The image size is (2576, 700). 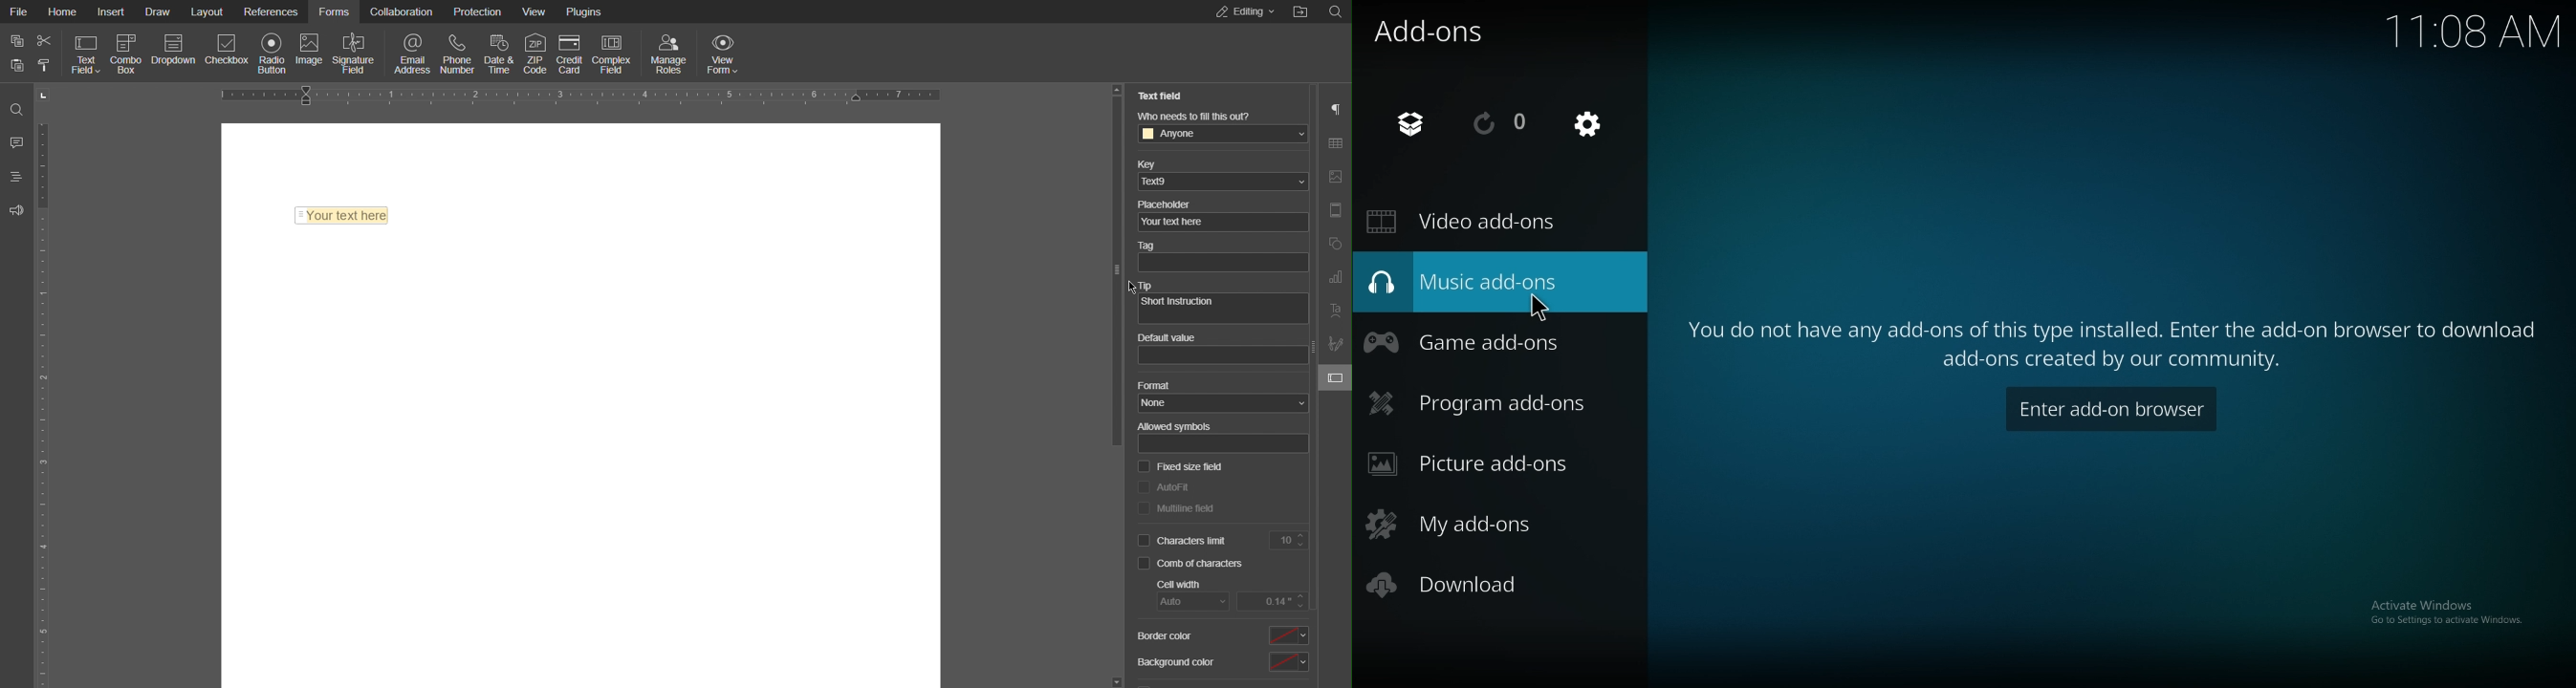 What do you see at coordinates (16, 209) in the screenshot?
I see `Feedback and Support` at bounding box center [16, 209].